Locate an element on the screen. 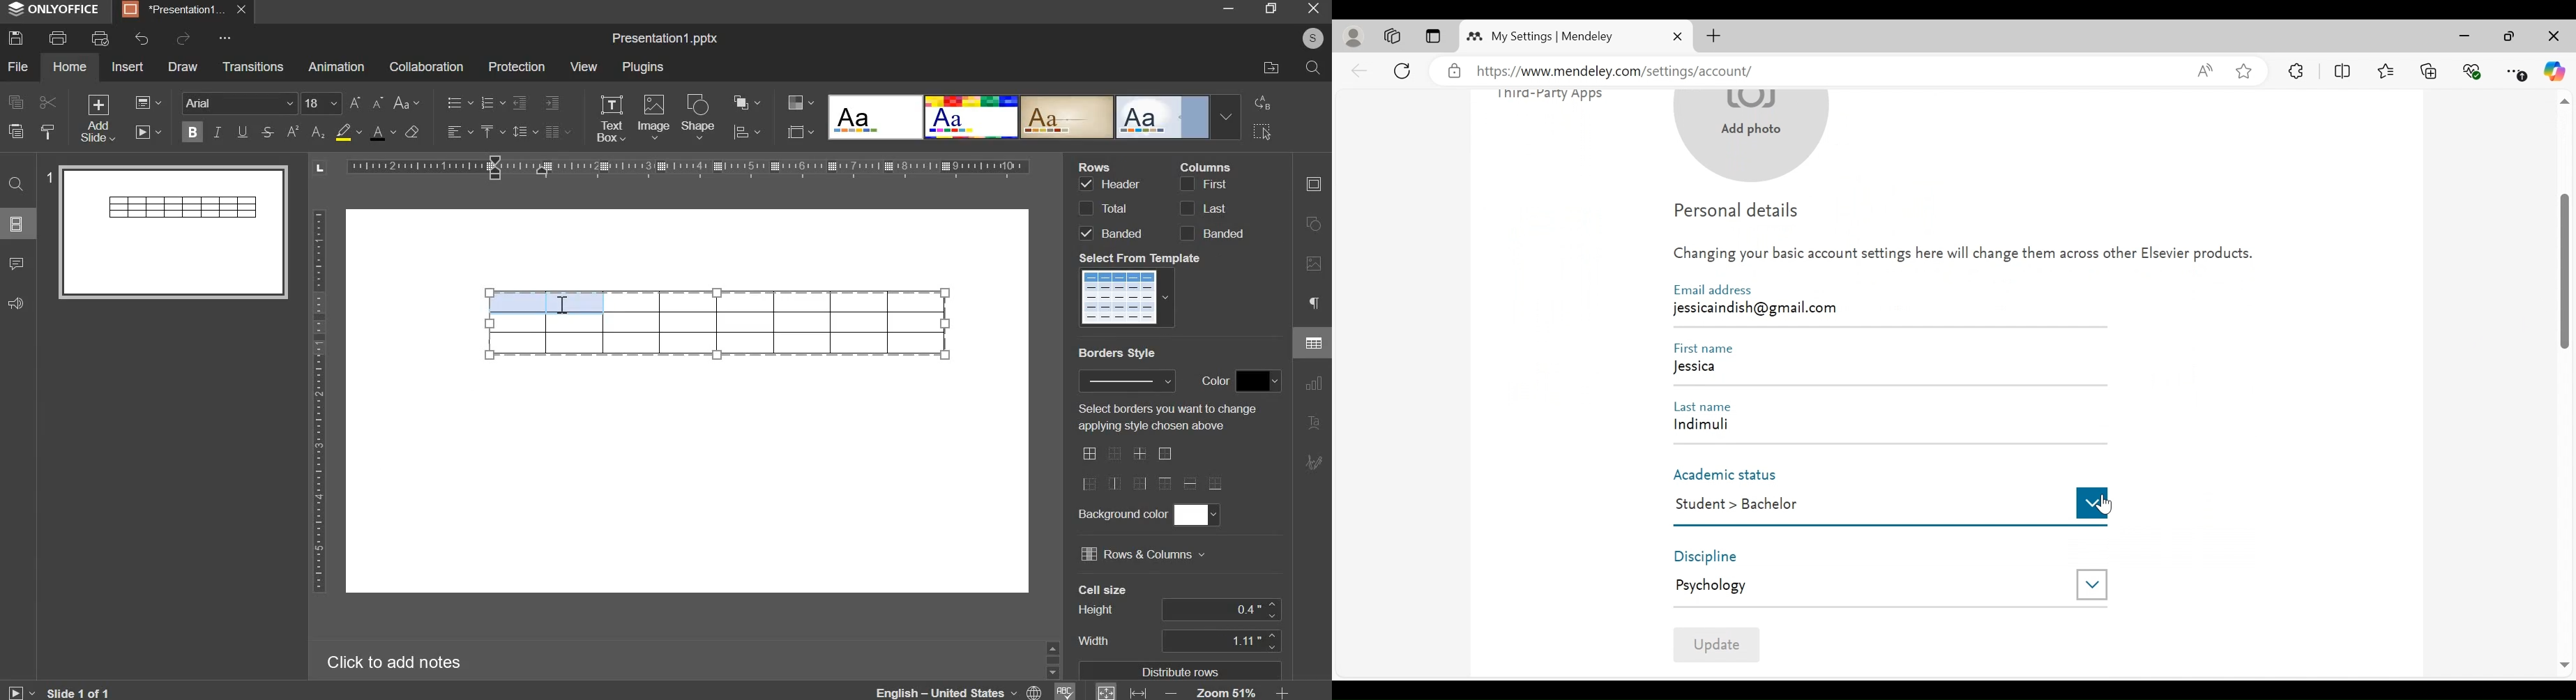  strikethrough is located at coordinates (266, 132).